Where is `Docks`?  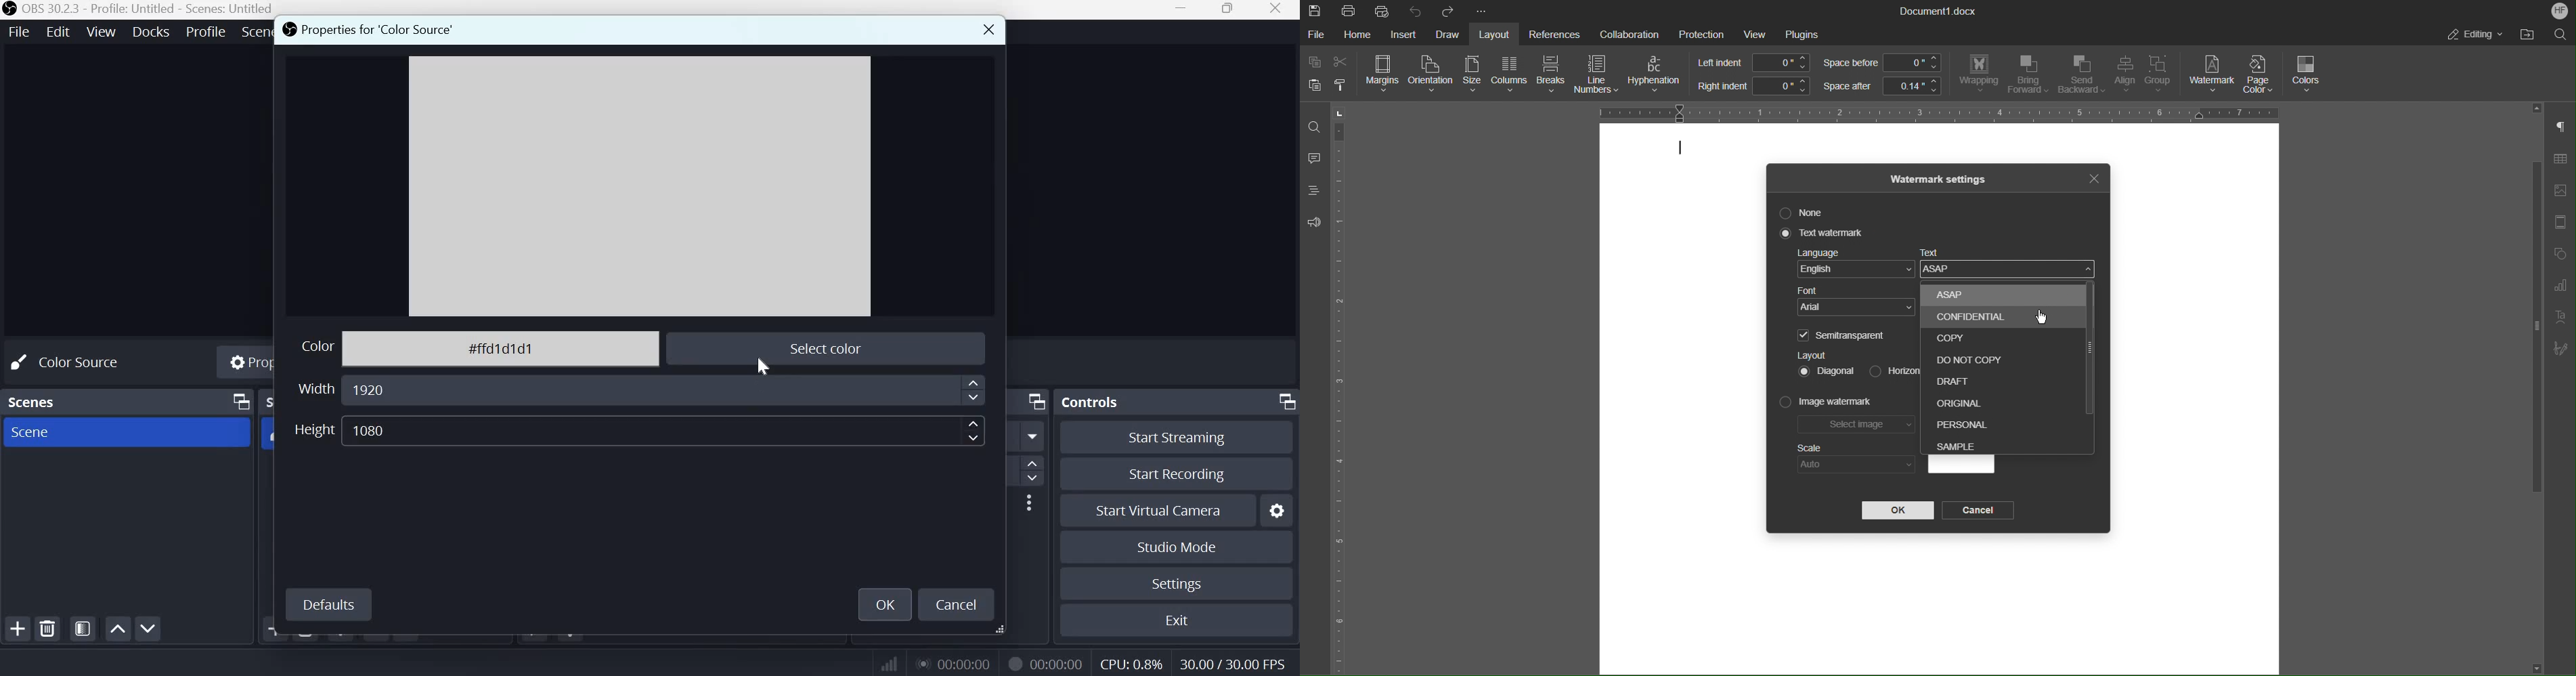 Docks is located at coordinates (151, 31).